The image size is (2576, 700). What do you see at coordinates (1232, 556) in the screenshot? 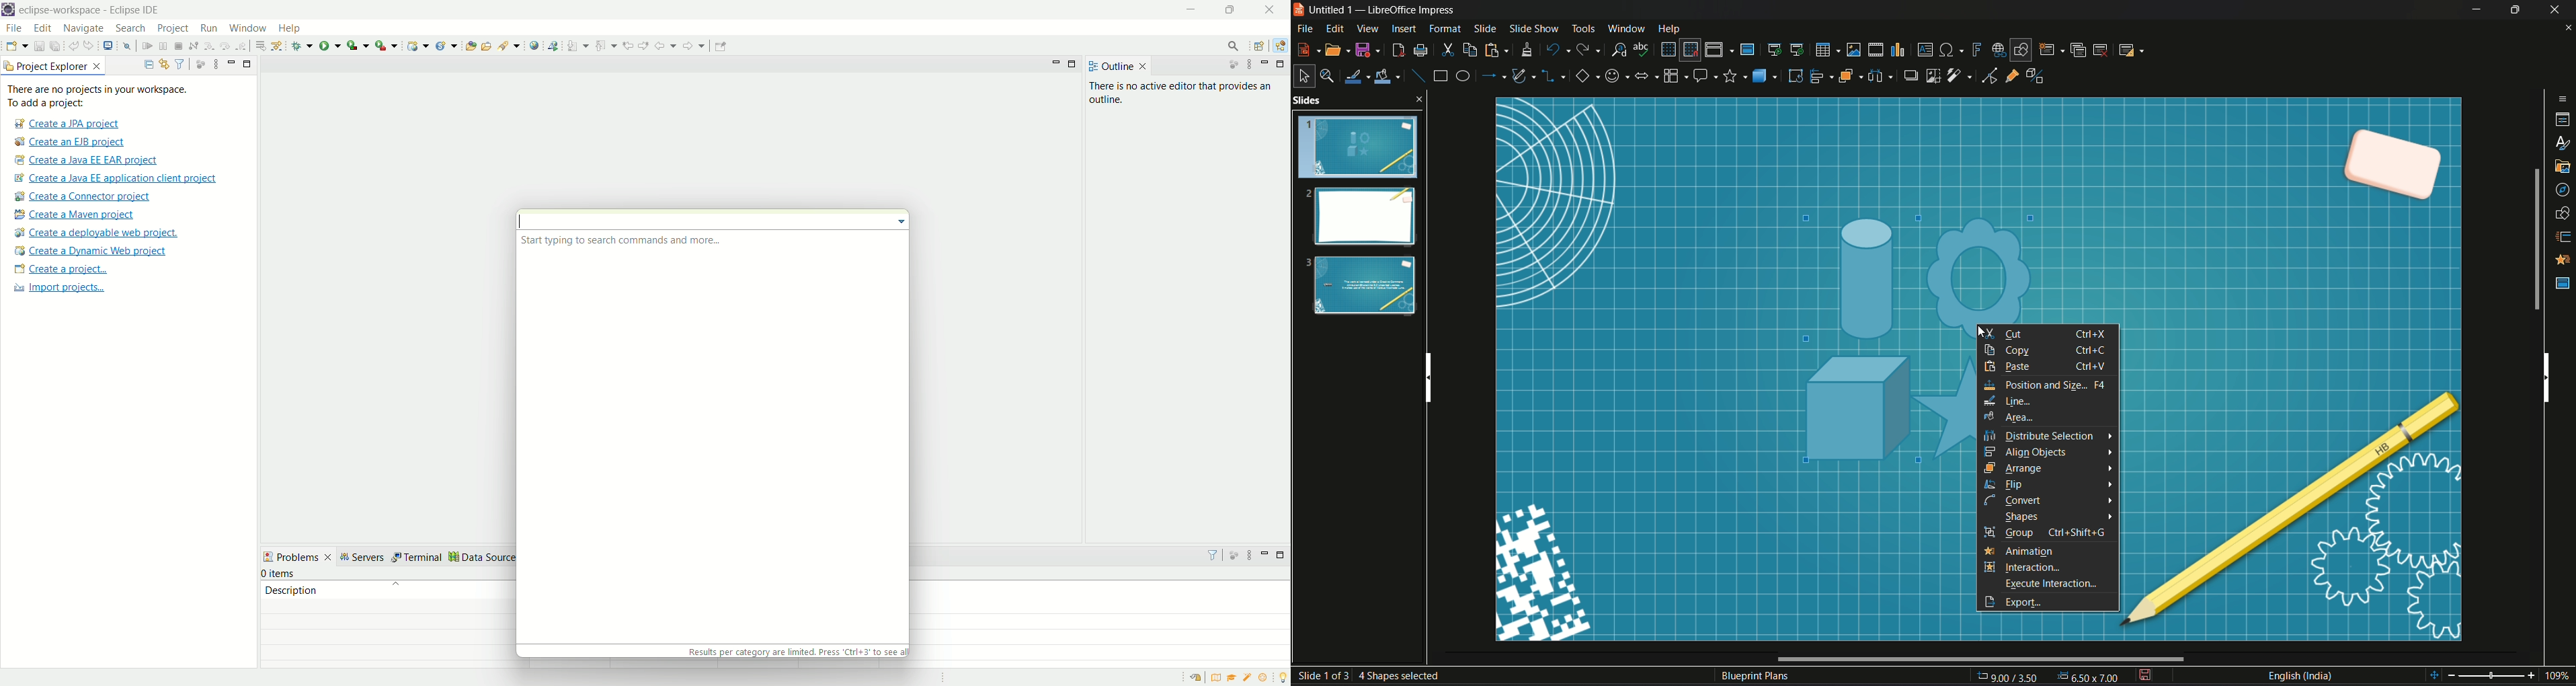
I see `focus on active task` at bounding box center [1232, 556].